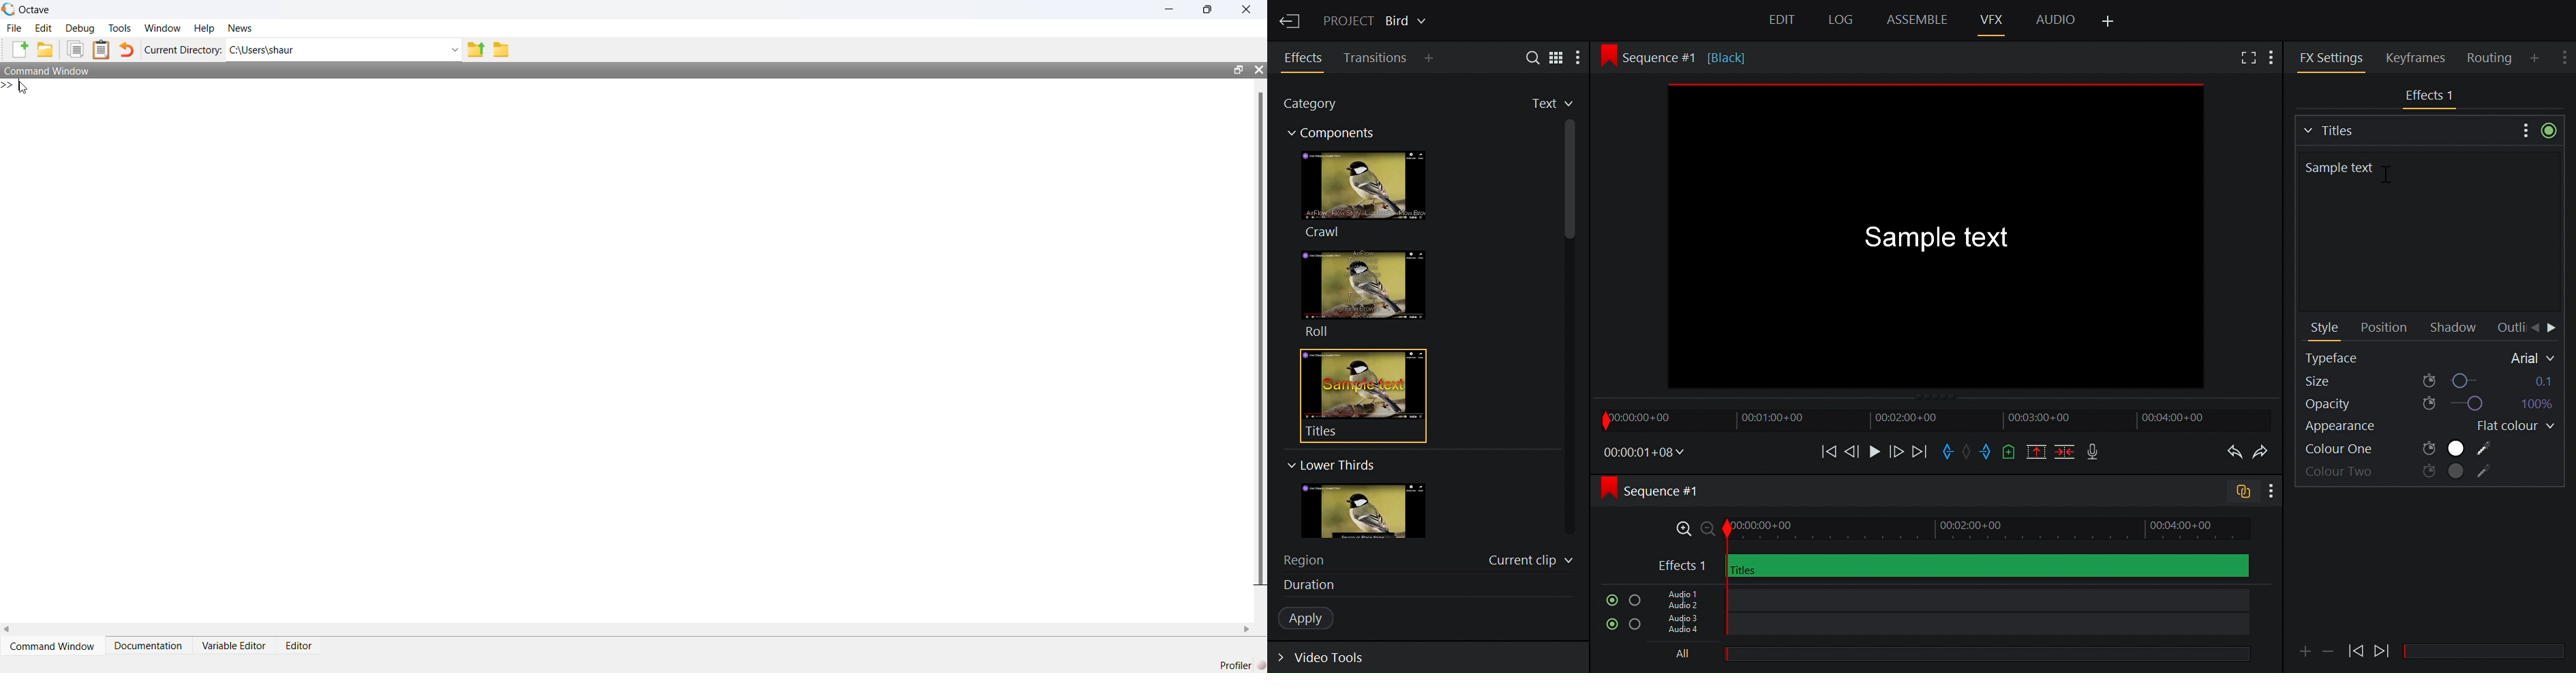 The image size is (2576, 700). What do you see at coordinates (2391, 179) in the screenshot?
I see `Cursor` at bounding box center [2391, 179].